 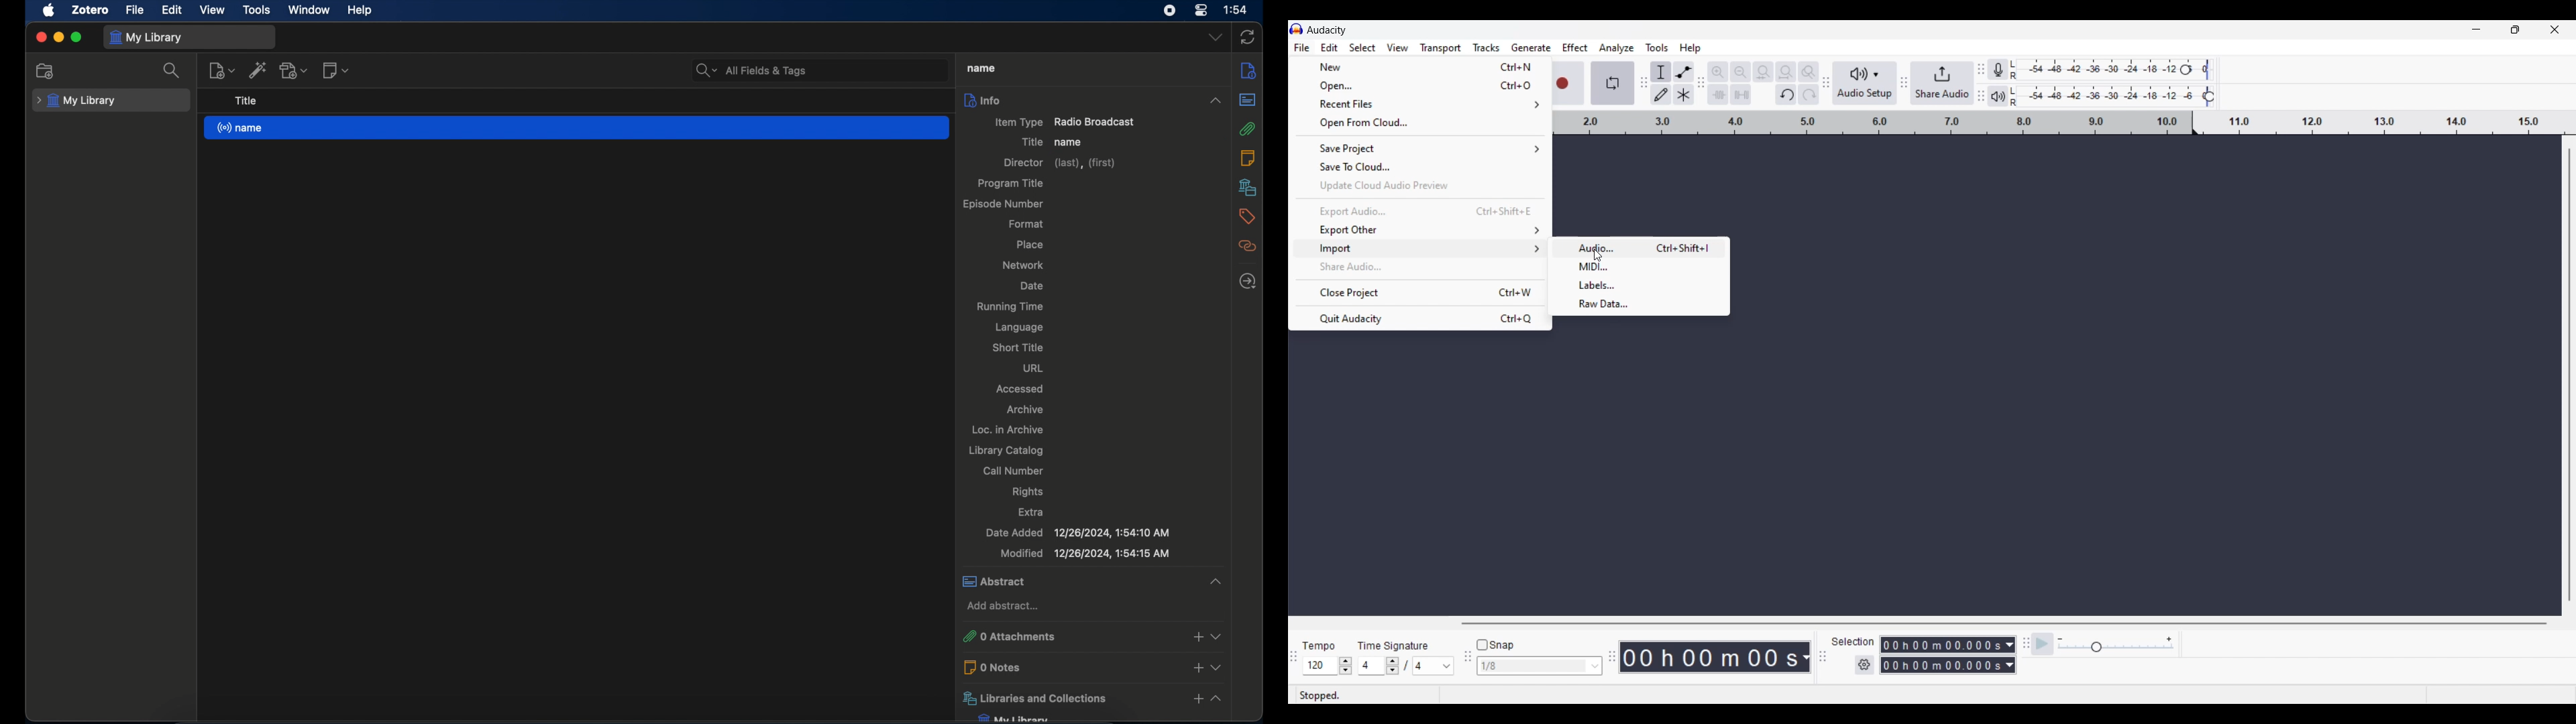 I want to click on New      Ctrl+N, so click(x=1419, y=67).